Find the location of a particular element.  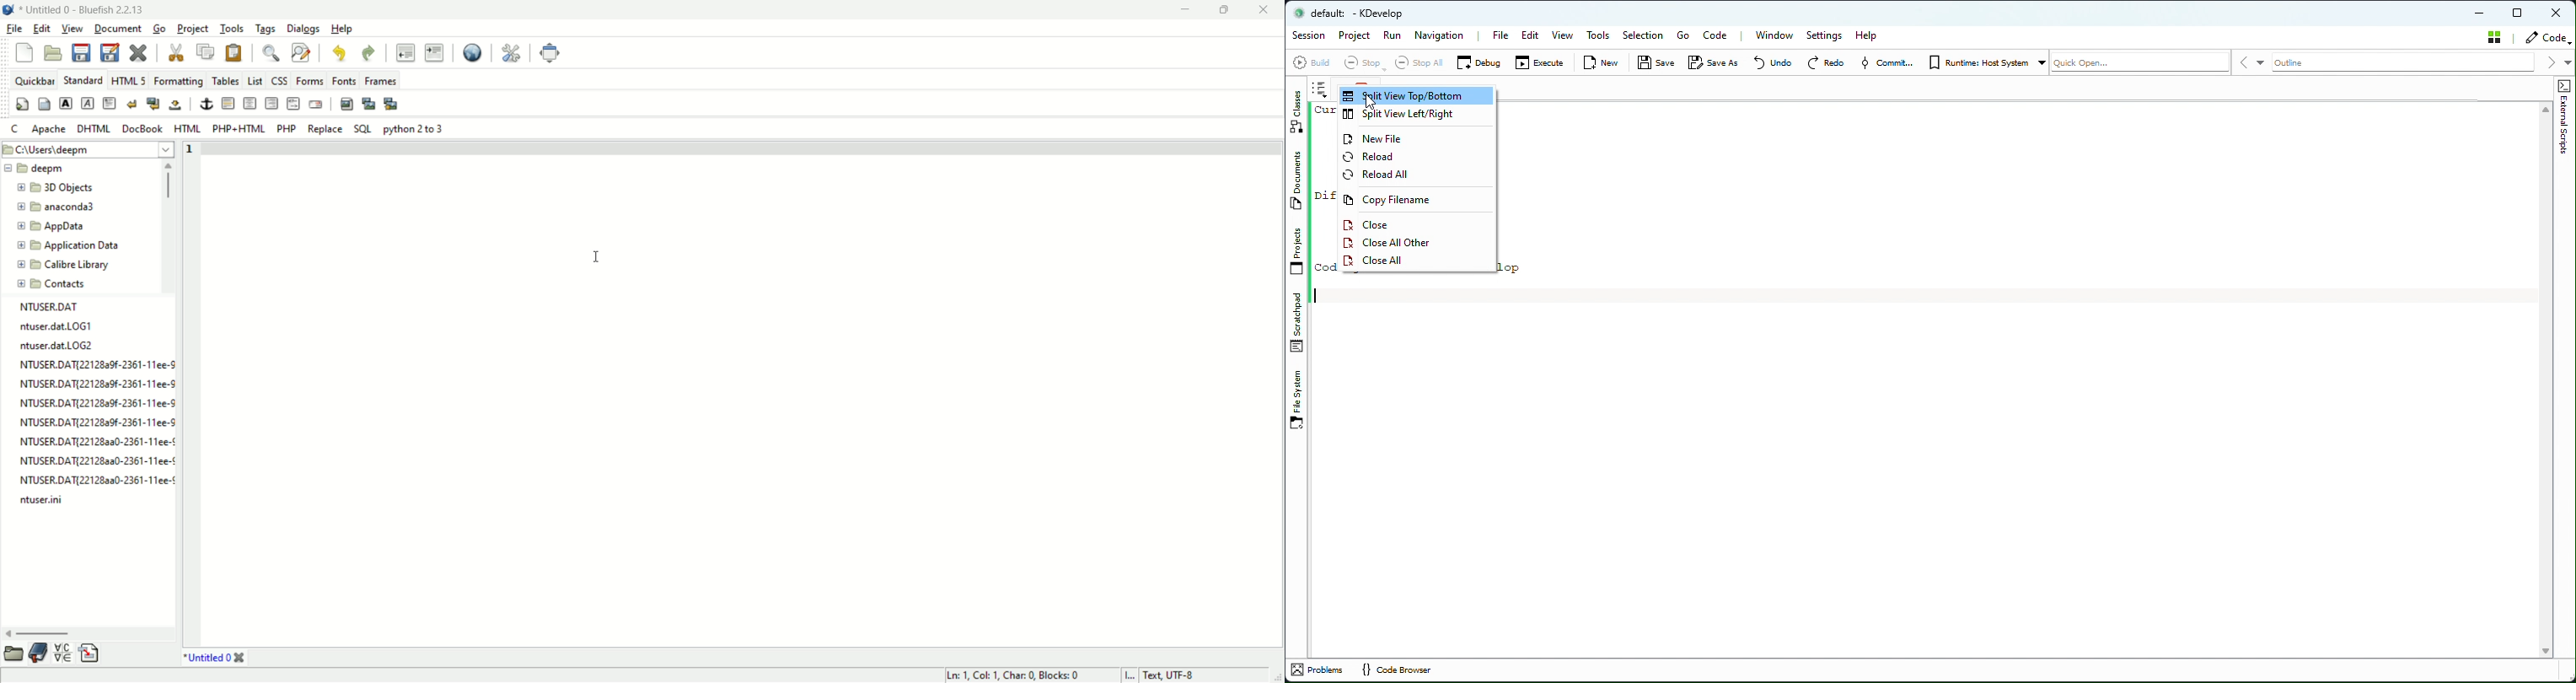

right justify is located at coordinates (270, 103).